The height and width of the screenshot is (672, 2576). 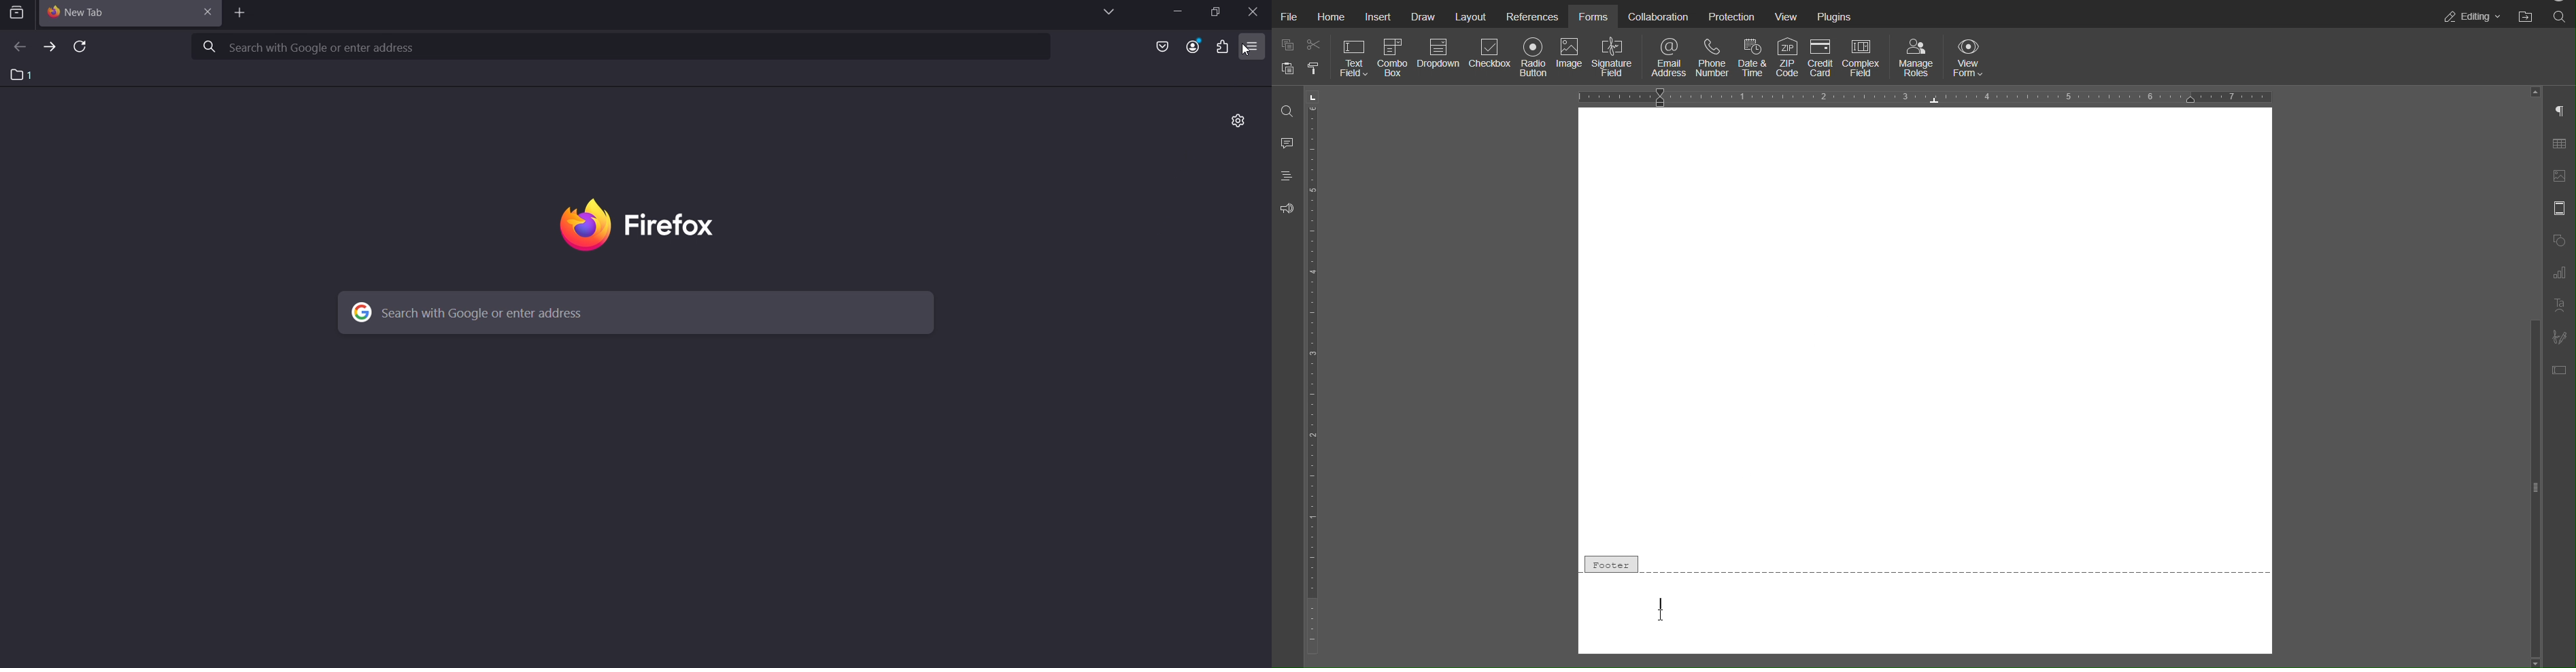 I want to click on Footer, so click(x=1926, y=565).